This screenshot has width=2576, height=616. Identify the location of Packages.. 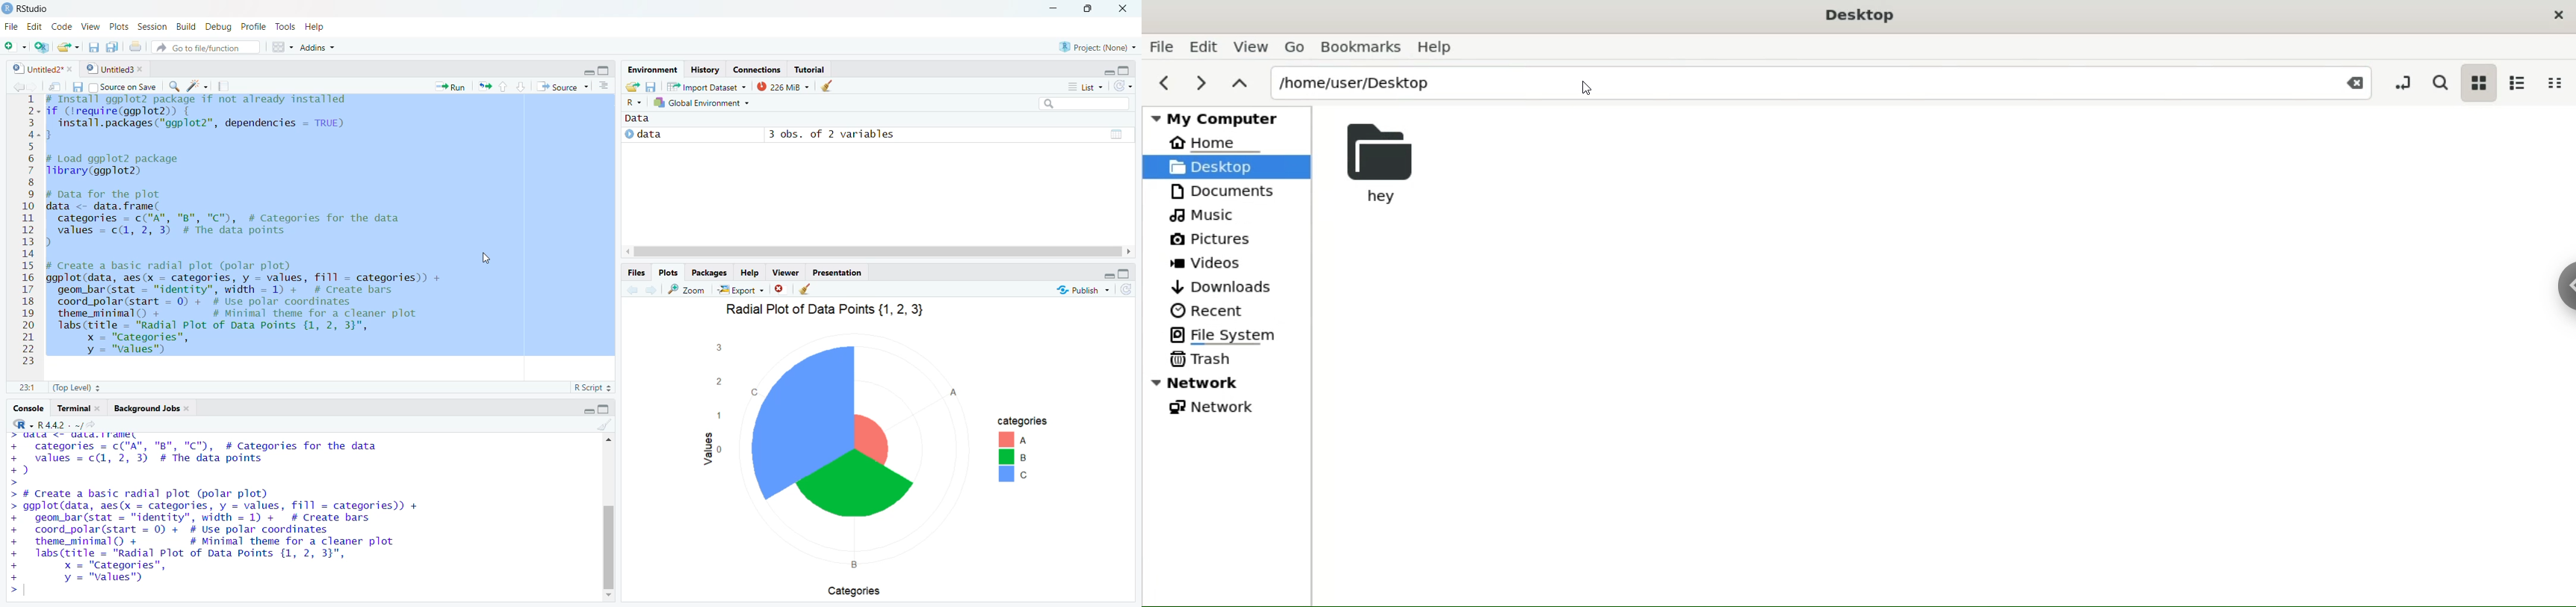
(710, 273).